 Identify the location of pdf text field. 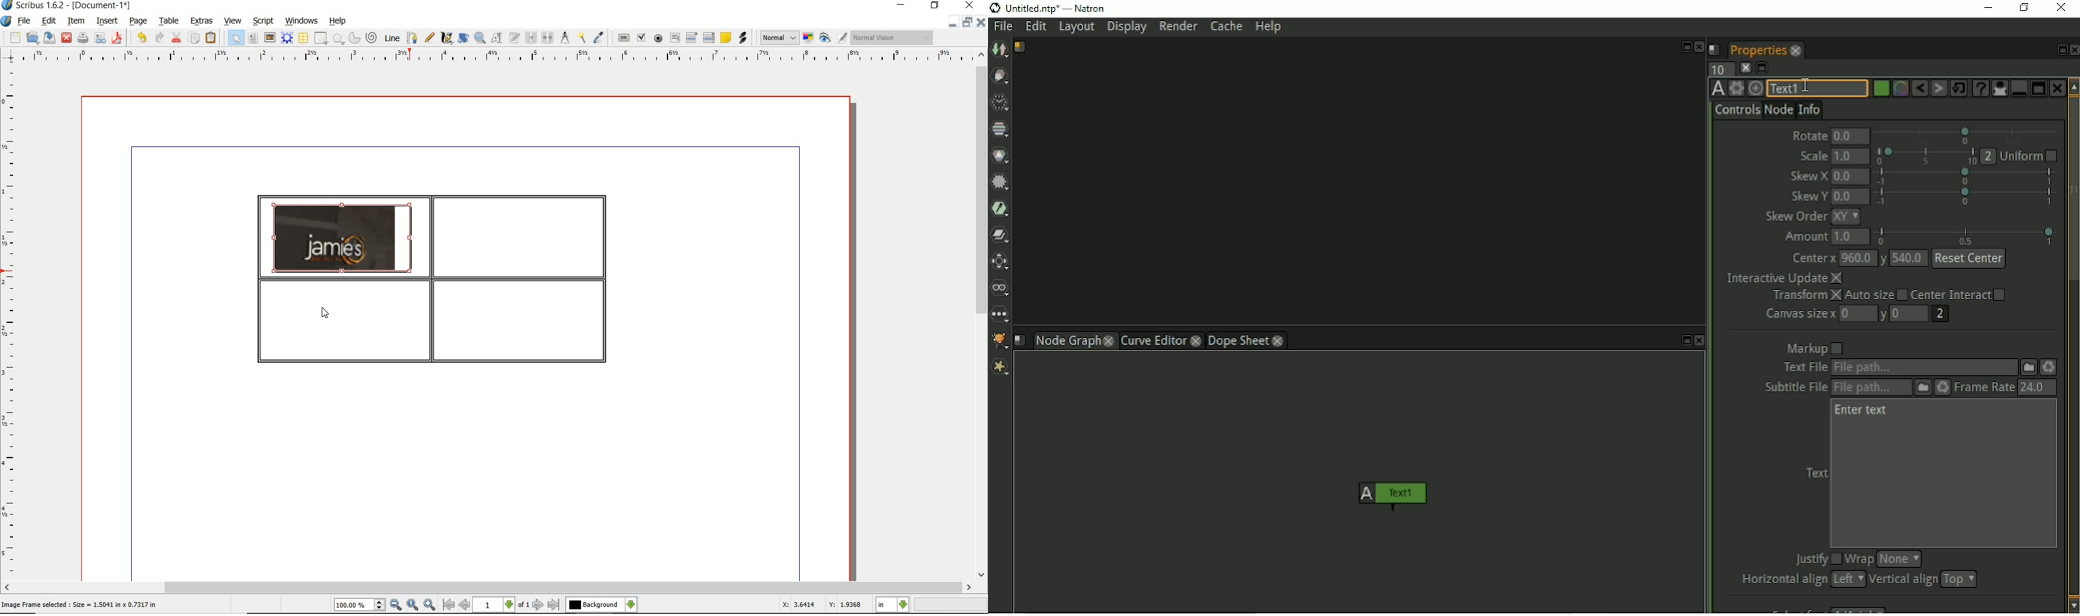
(675, 38).